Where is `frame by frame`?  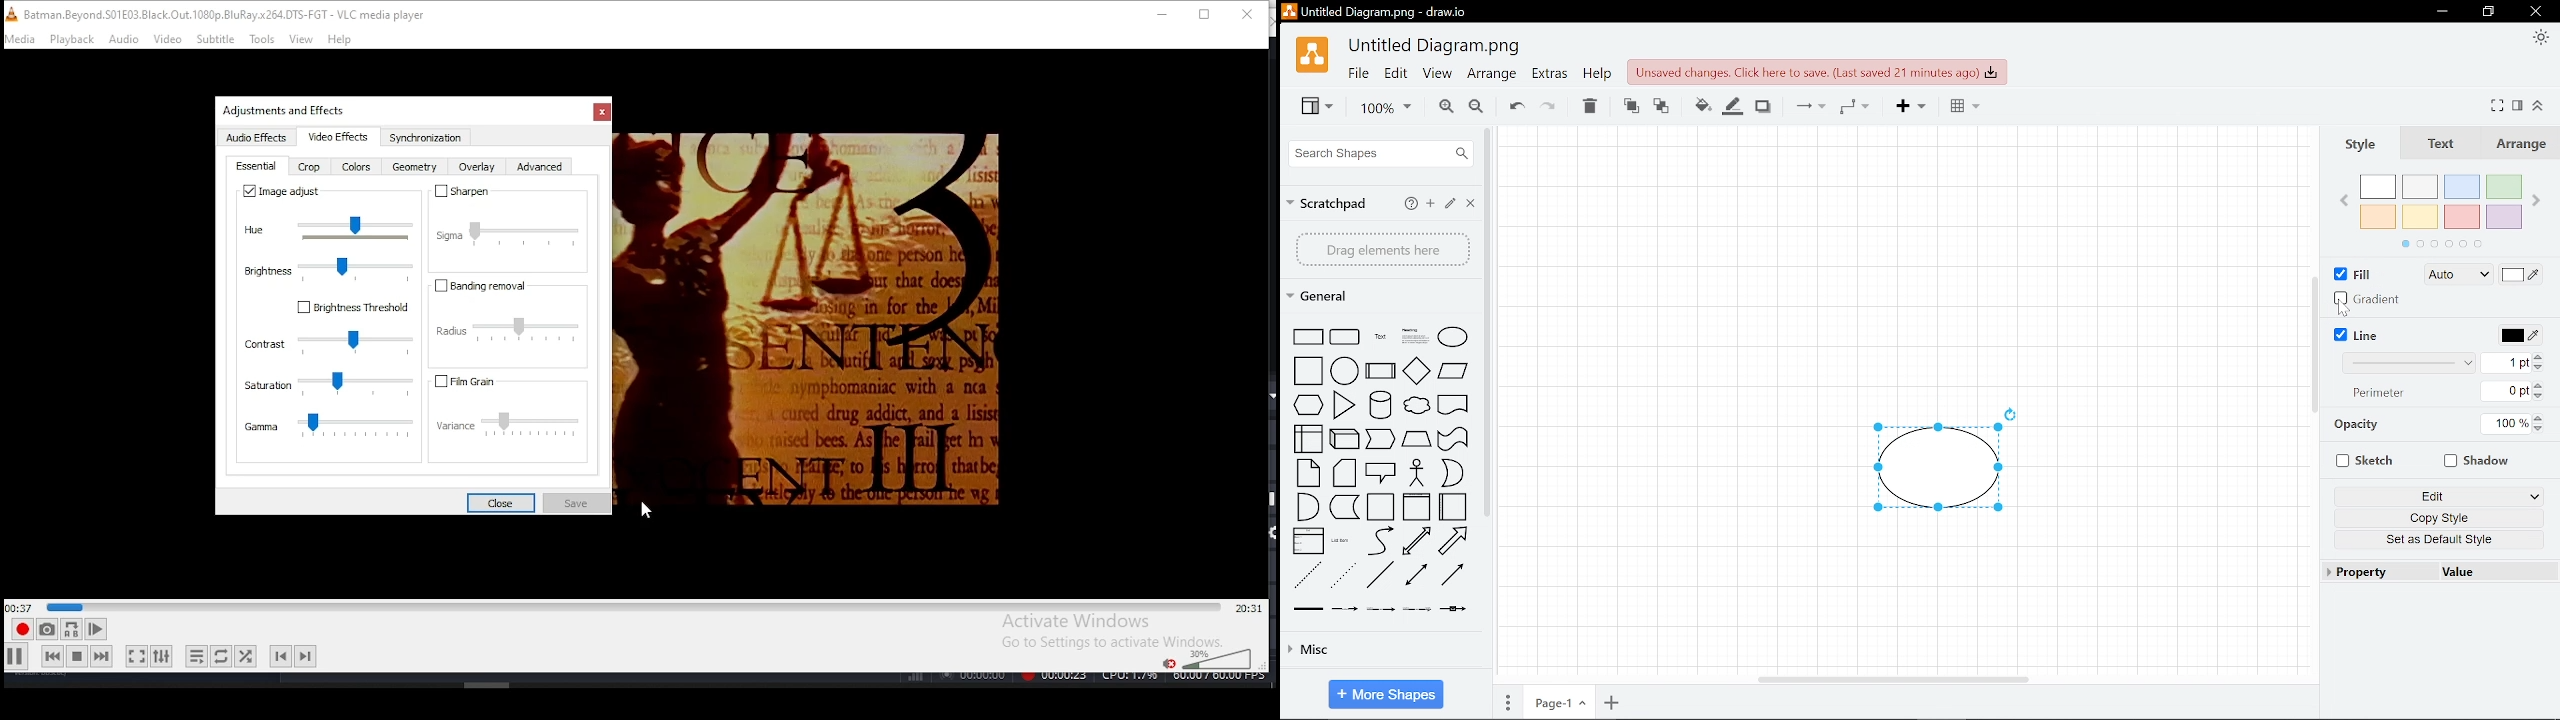 frame by frame is located at coordinates (94, 629).